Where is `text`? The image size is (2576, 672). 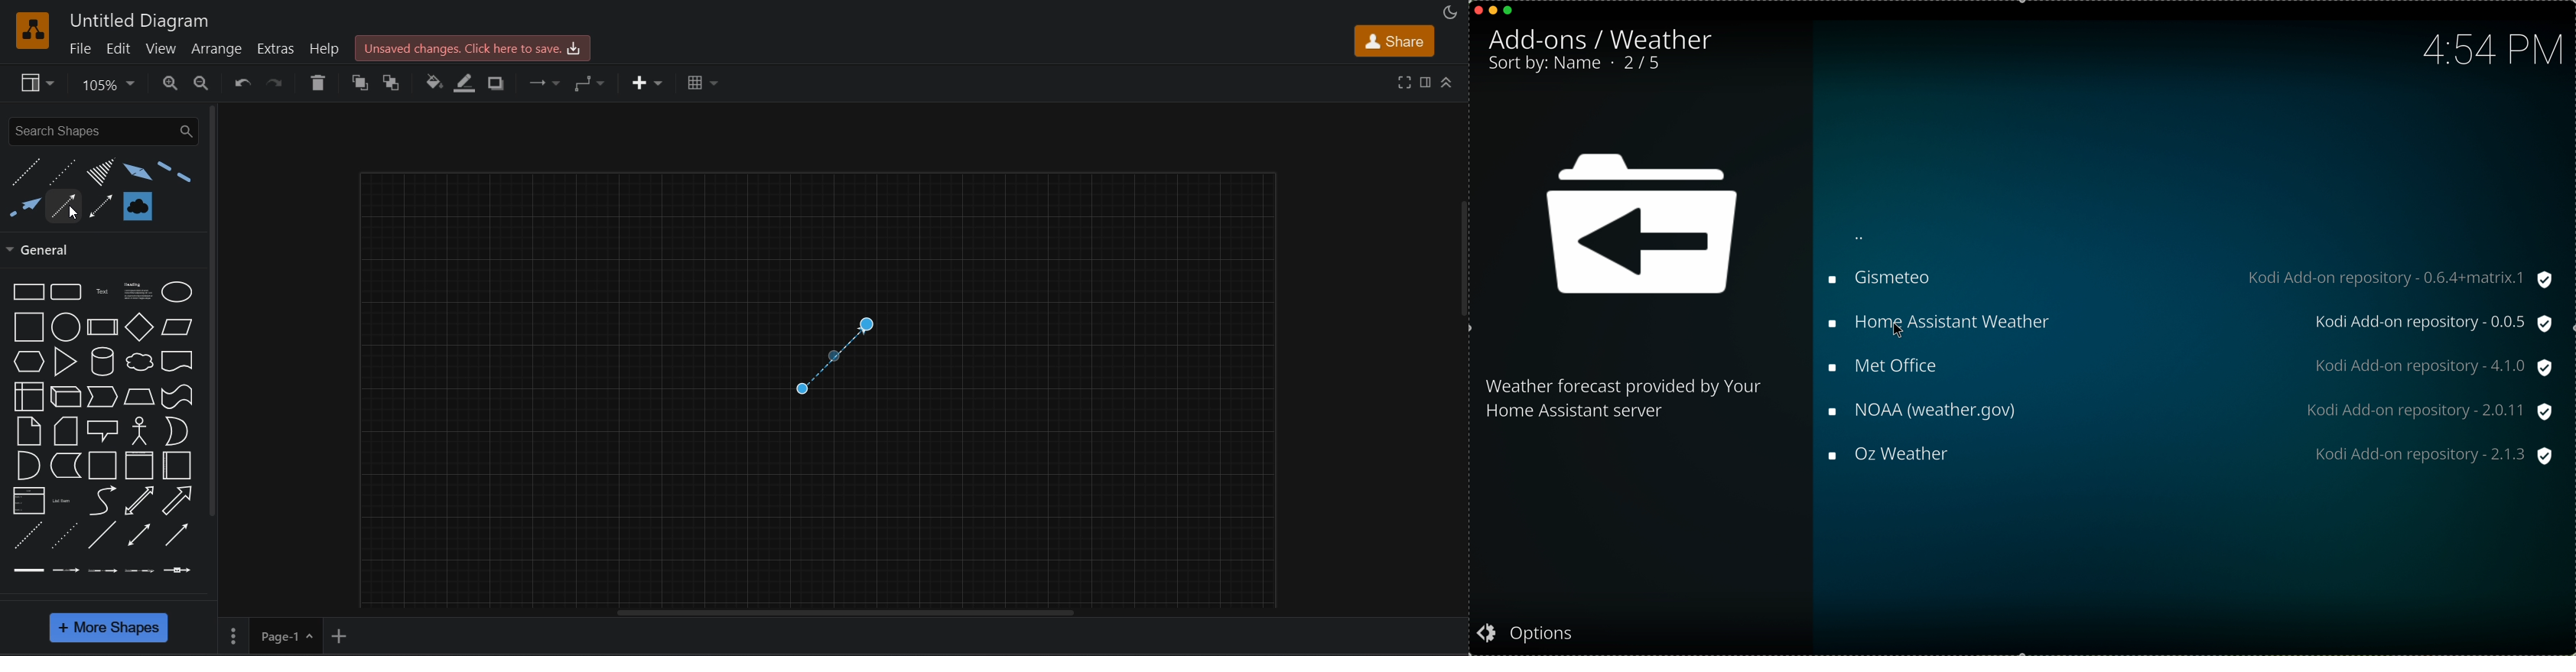 text is located at coordinates (102, 291).